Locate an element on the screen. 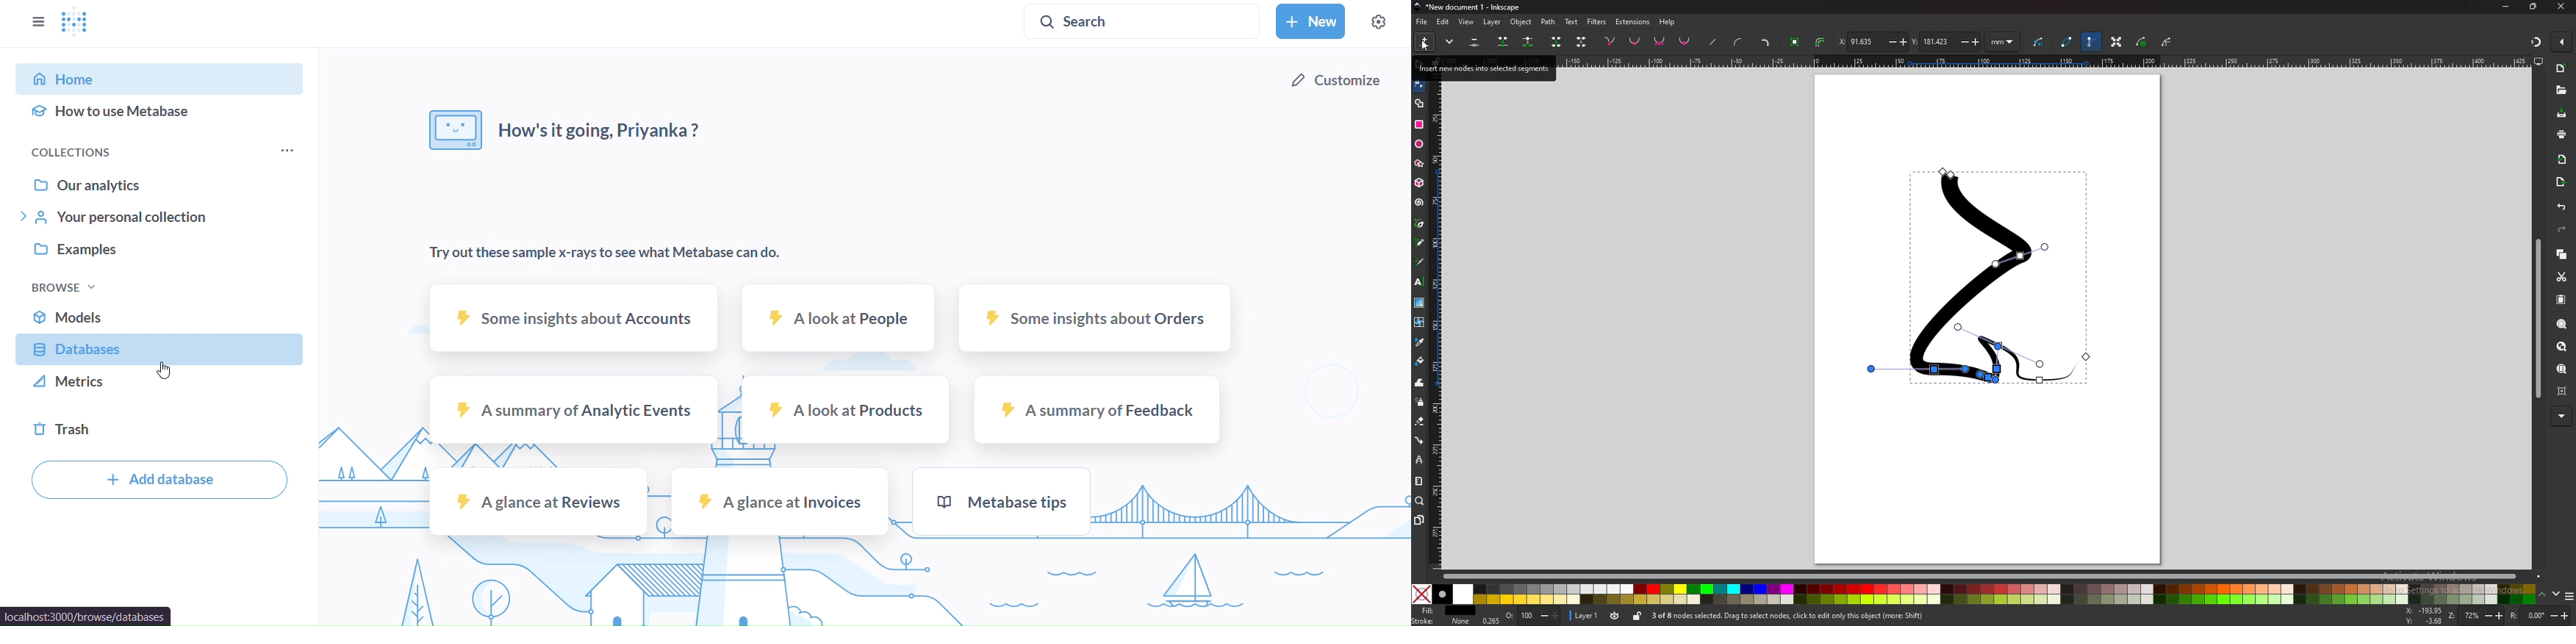 The height and width of the screenshot is (644, 2576). erase is located at coordinates (1420, 422).